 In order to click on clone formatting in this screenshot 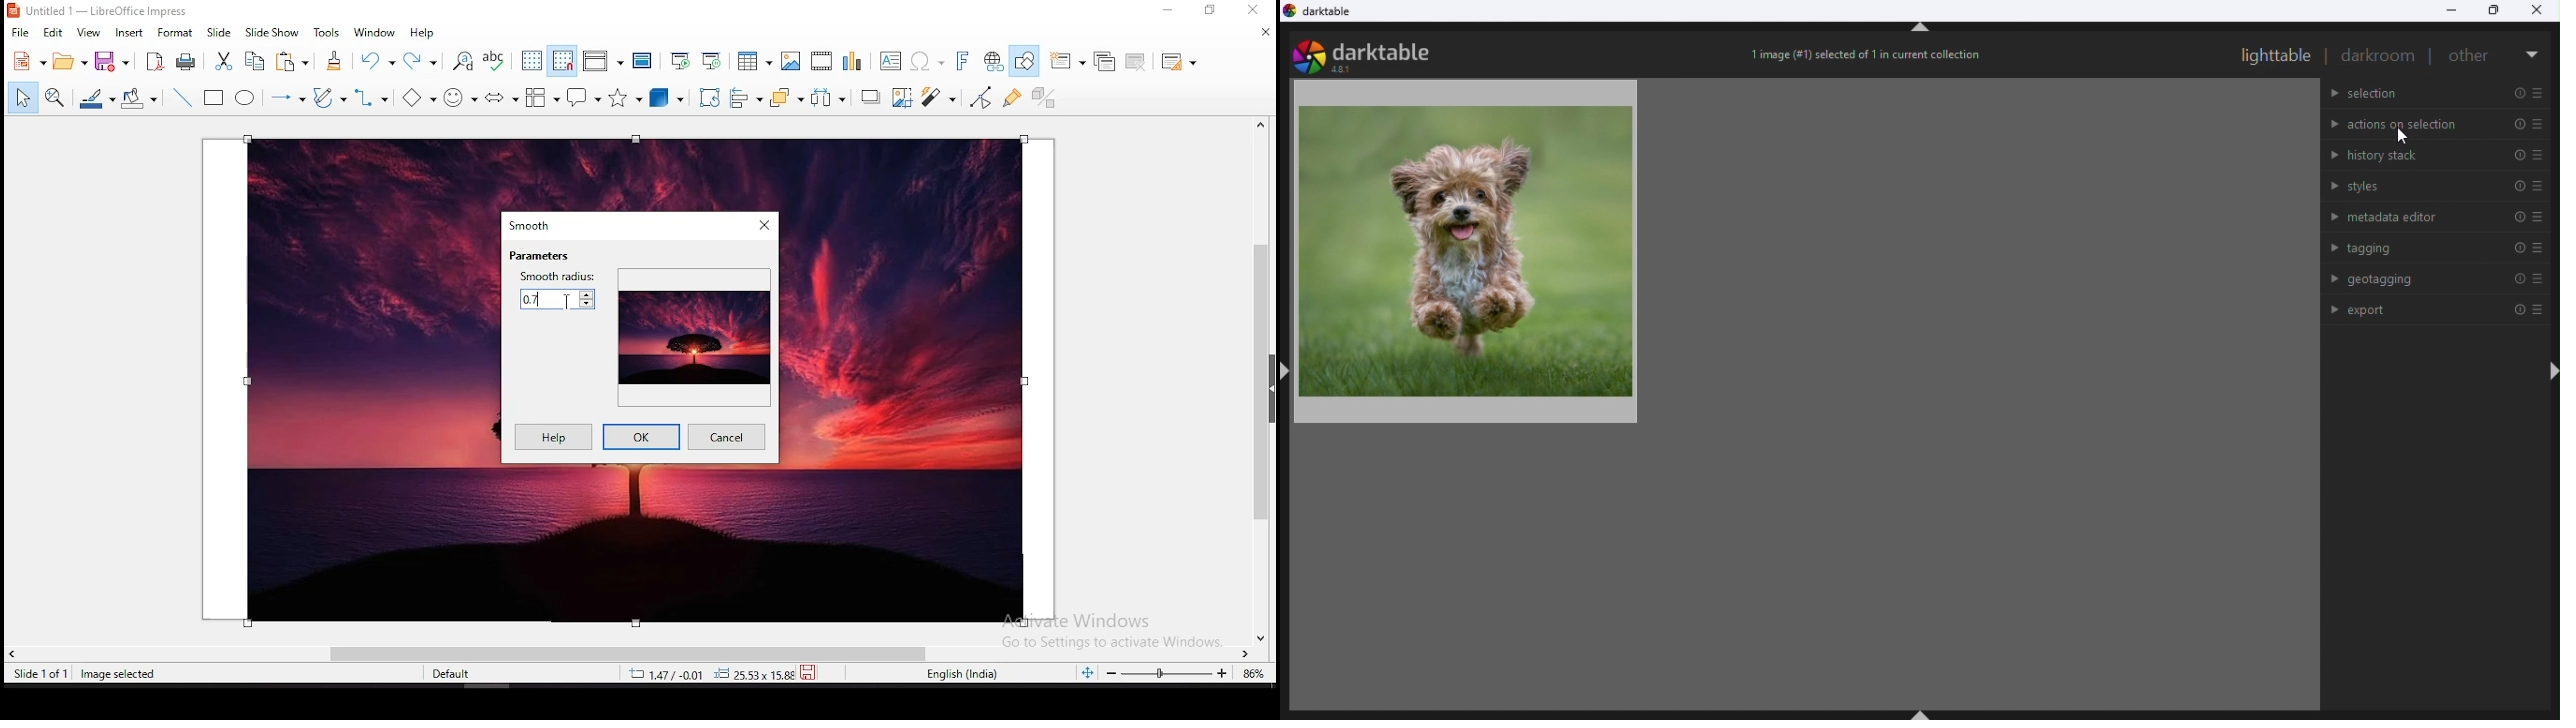, I will do `click(334, 60)`.